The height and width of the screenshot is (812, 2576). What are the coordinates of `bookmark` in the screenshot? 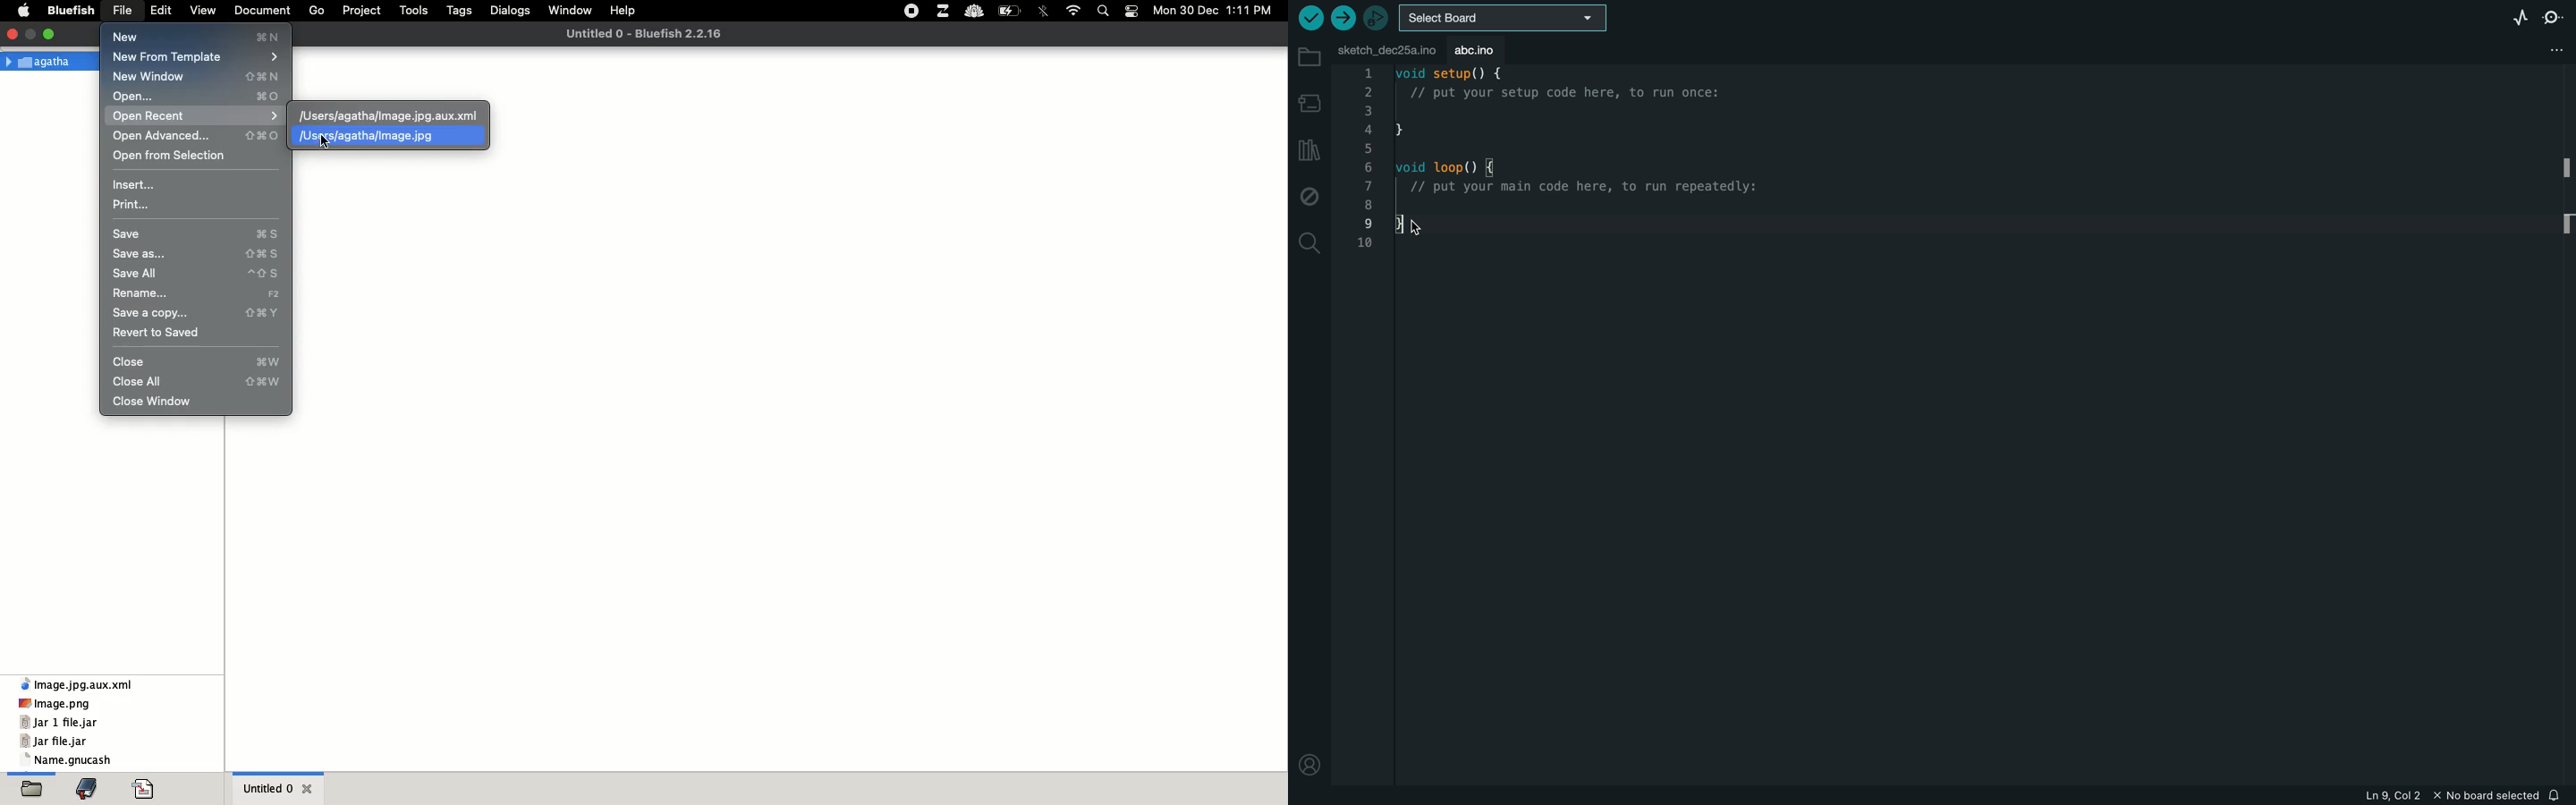 It's located at (91, 790).